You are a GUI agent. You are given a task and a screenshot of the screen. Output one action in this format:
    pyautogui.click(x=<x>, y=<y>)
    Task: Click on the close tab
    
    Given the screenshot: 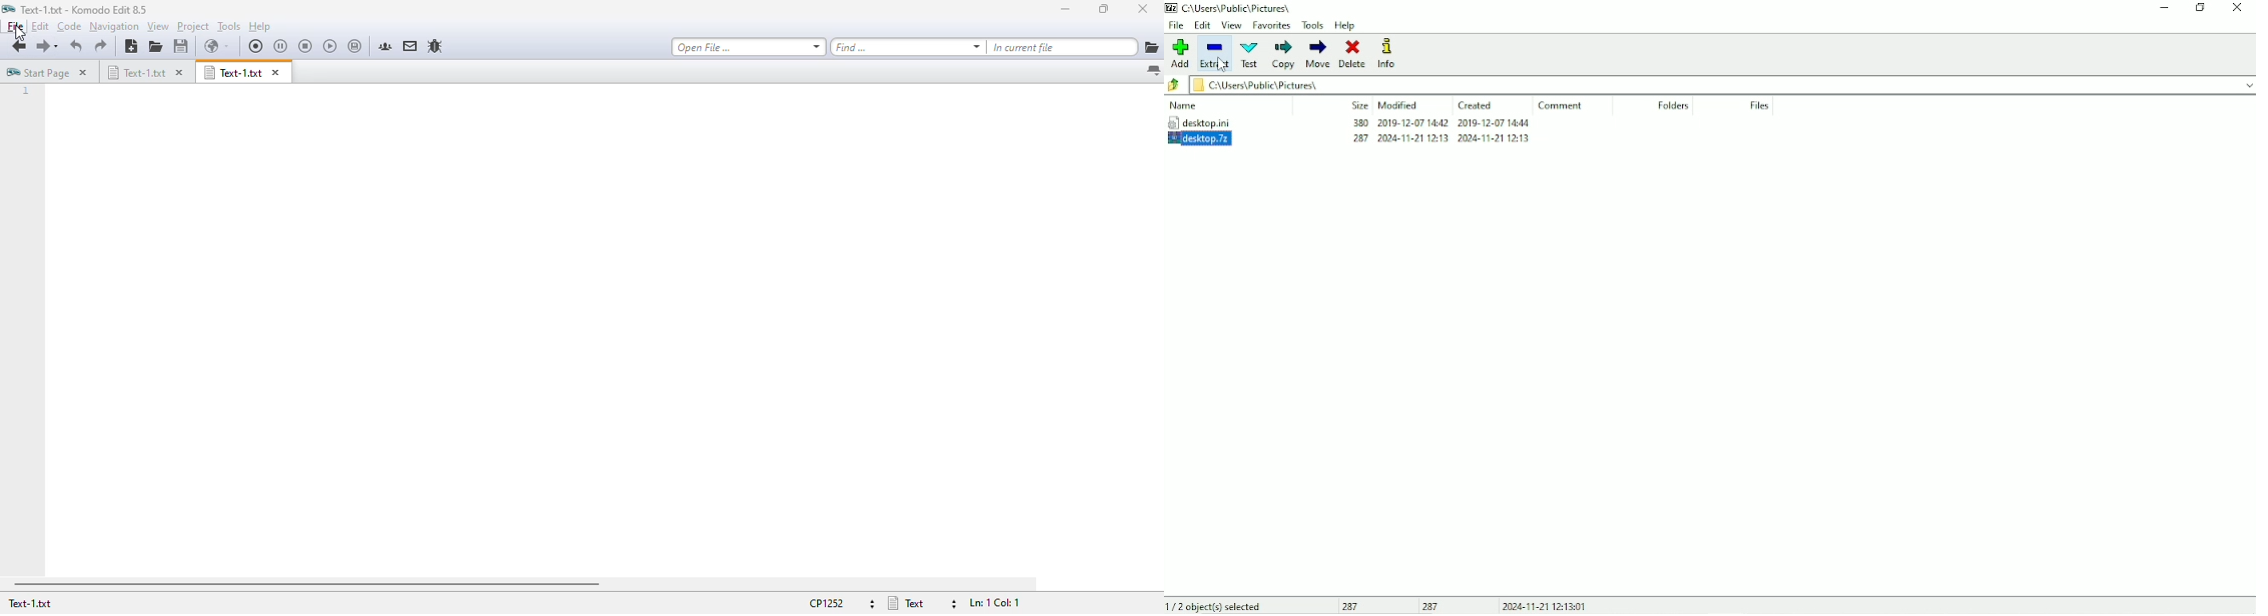 What is the action you would take?
    pyautogui.click(x=180, y=72)
    